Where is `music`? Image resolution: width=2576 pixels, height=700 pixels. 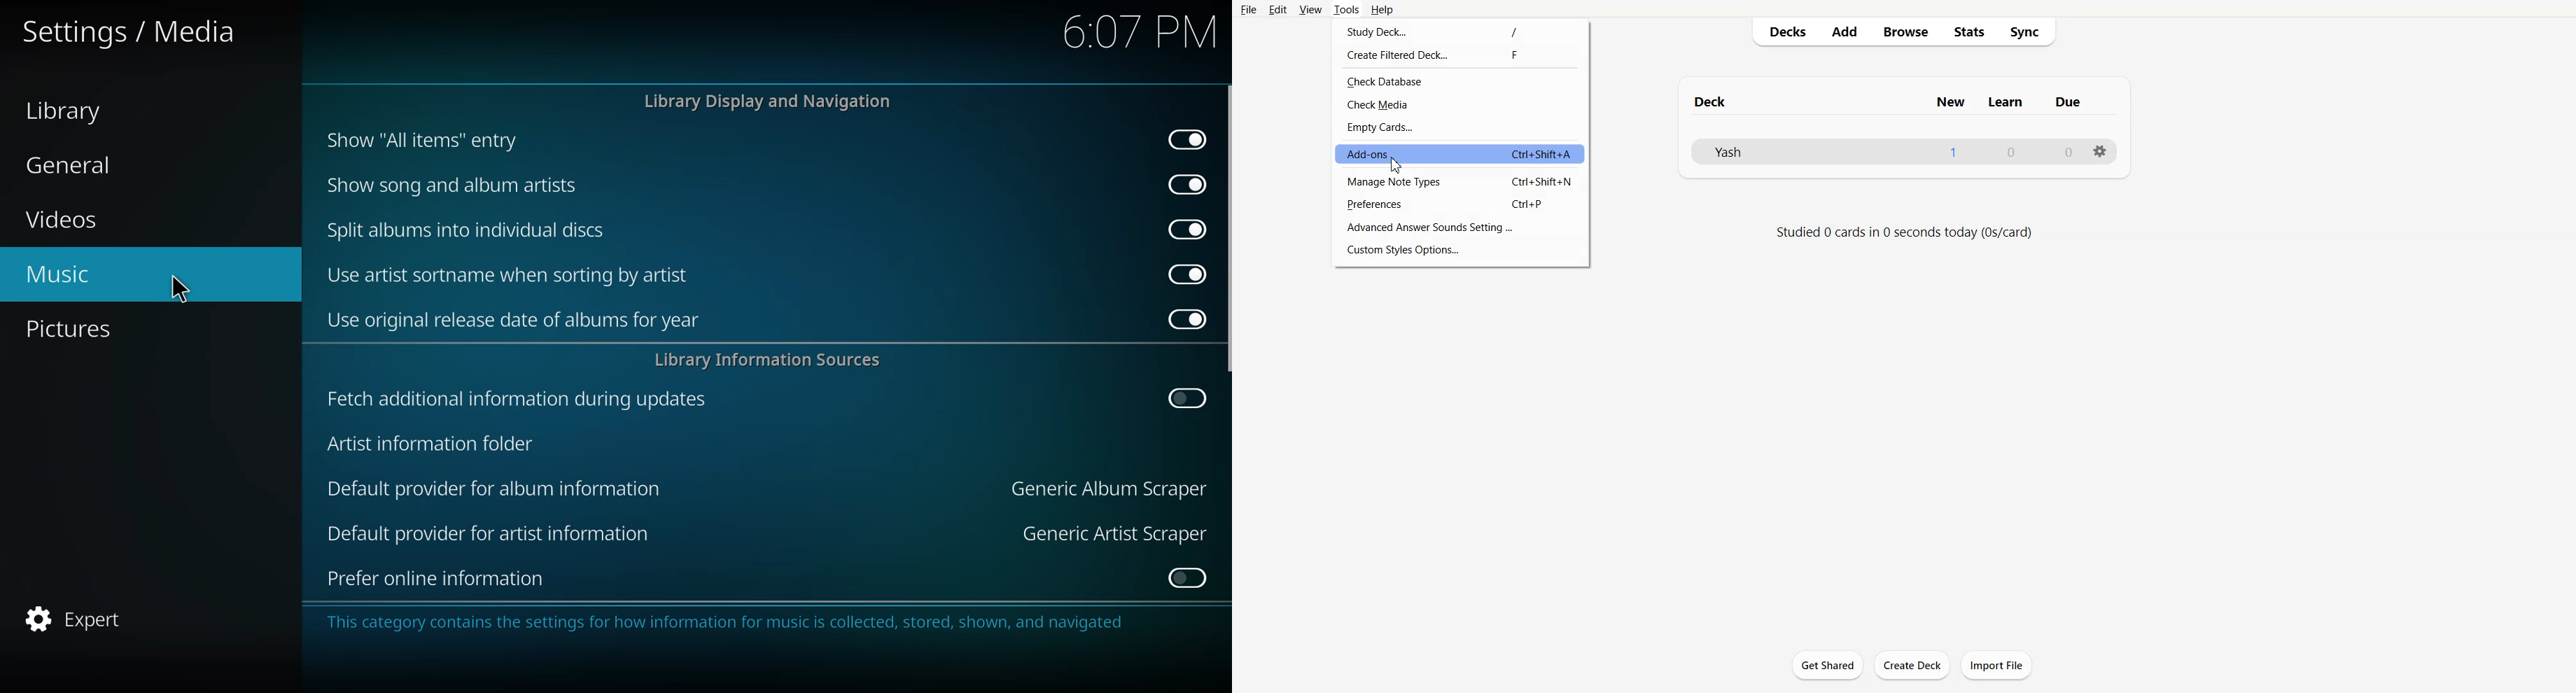 music is located at coordinates (66, 276).